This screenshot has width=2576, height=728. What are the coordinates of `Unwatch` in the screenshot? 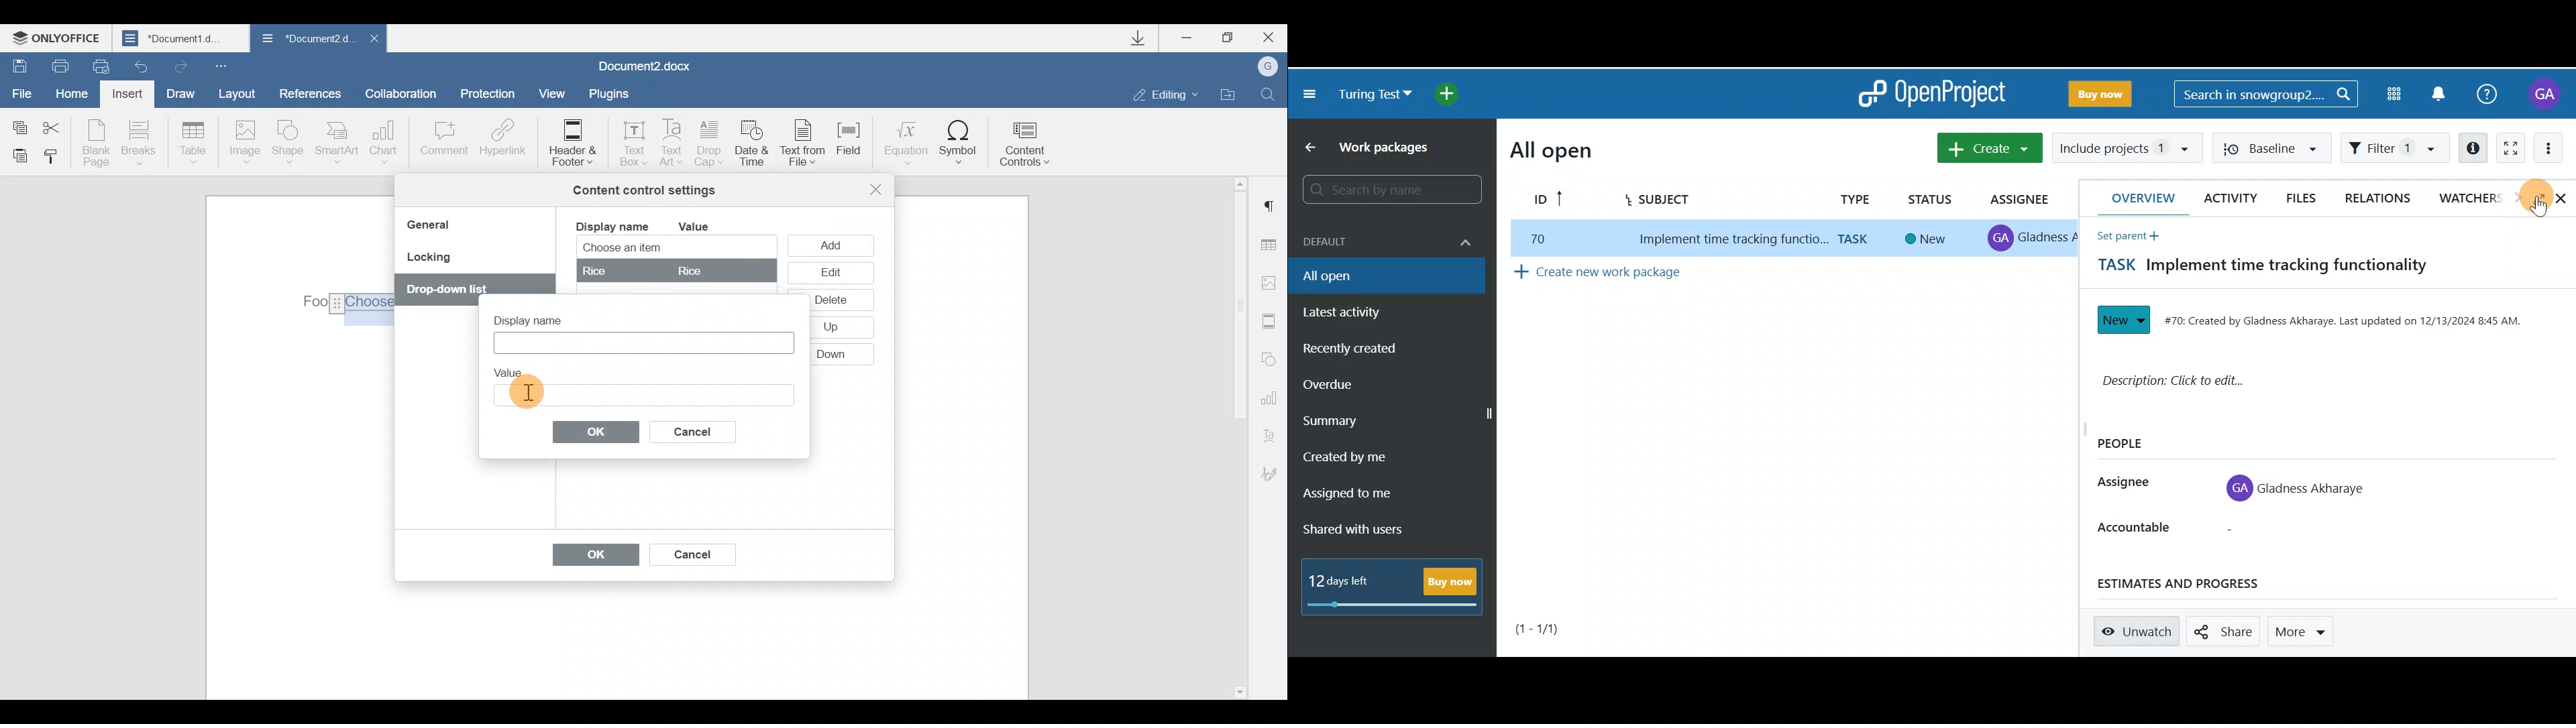 It's located at (2138, 632).